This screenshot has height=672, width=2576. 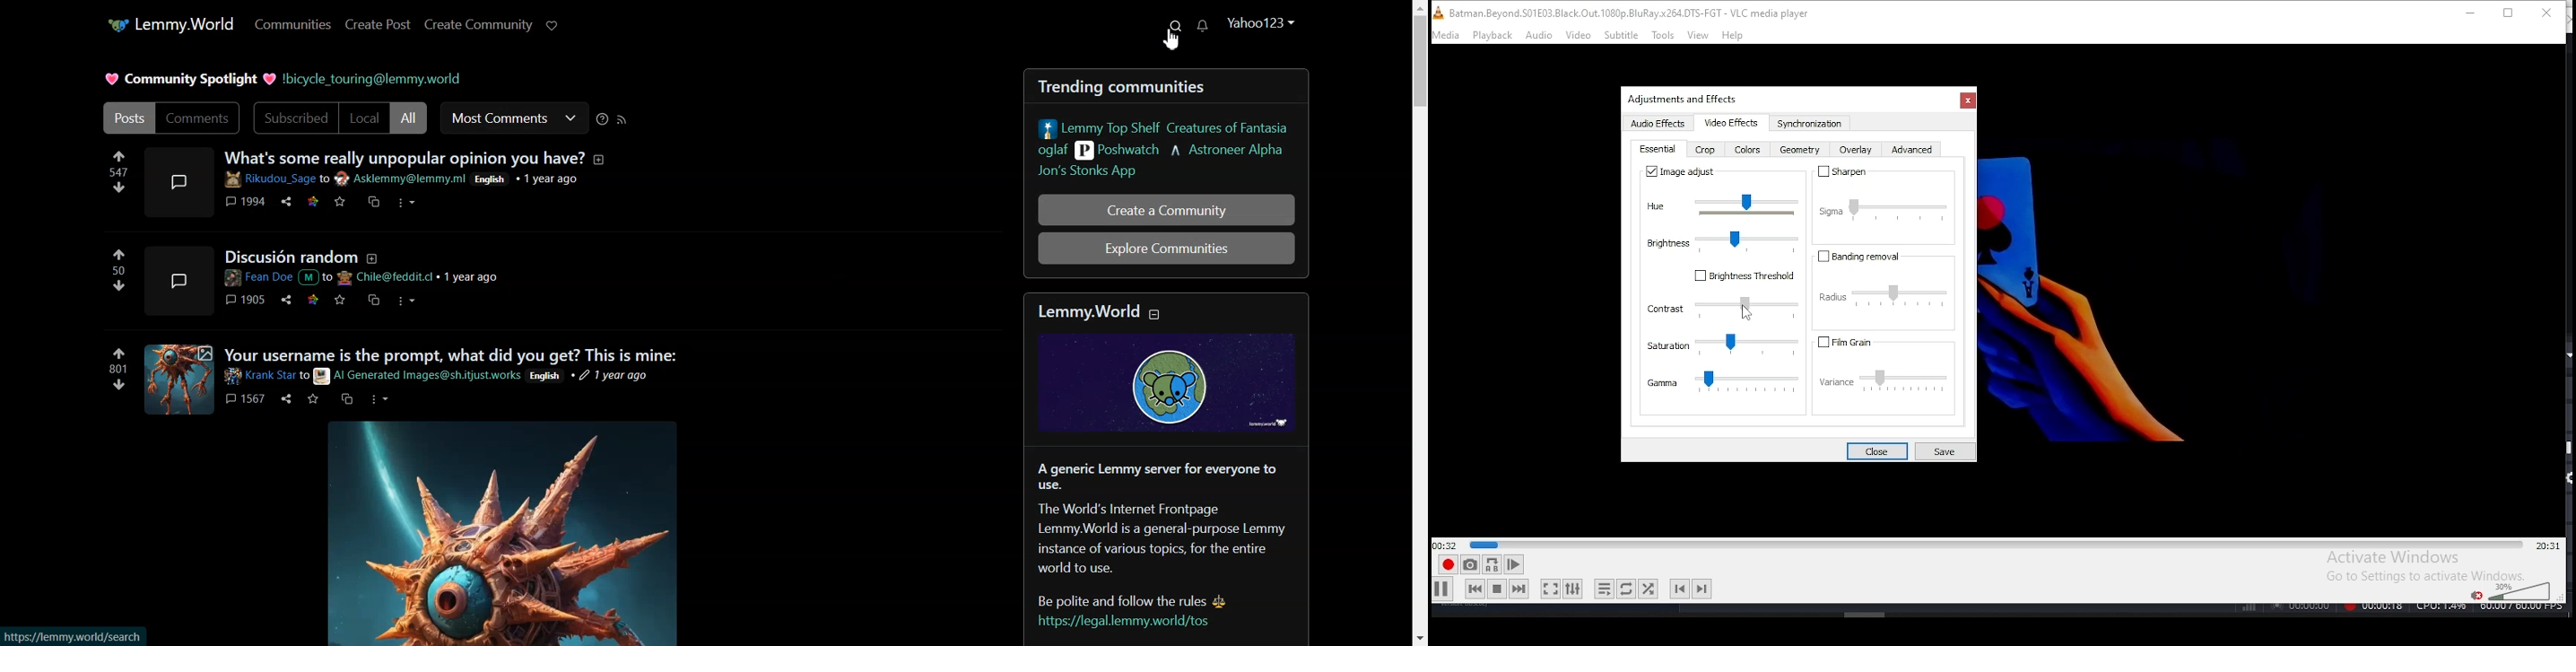 What do you see at coordinates (1798, 153) in the screenshot?
I see `geometry` at bounding box center [1798, 153].